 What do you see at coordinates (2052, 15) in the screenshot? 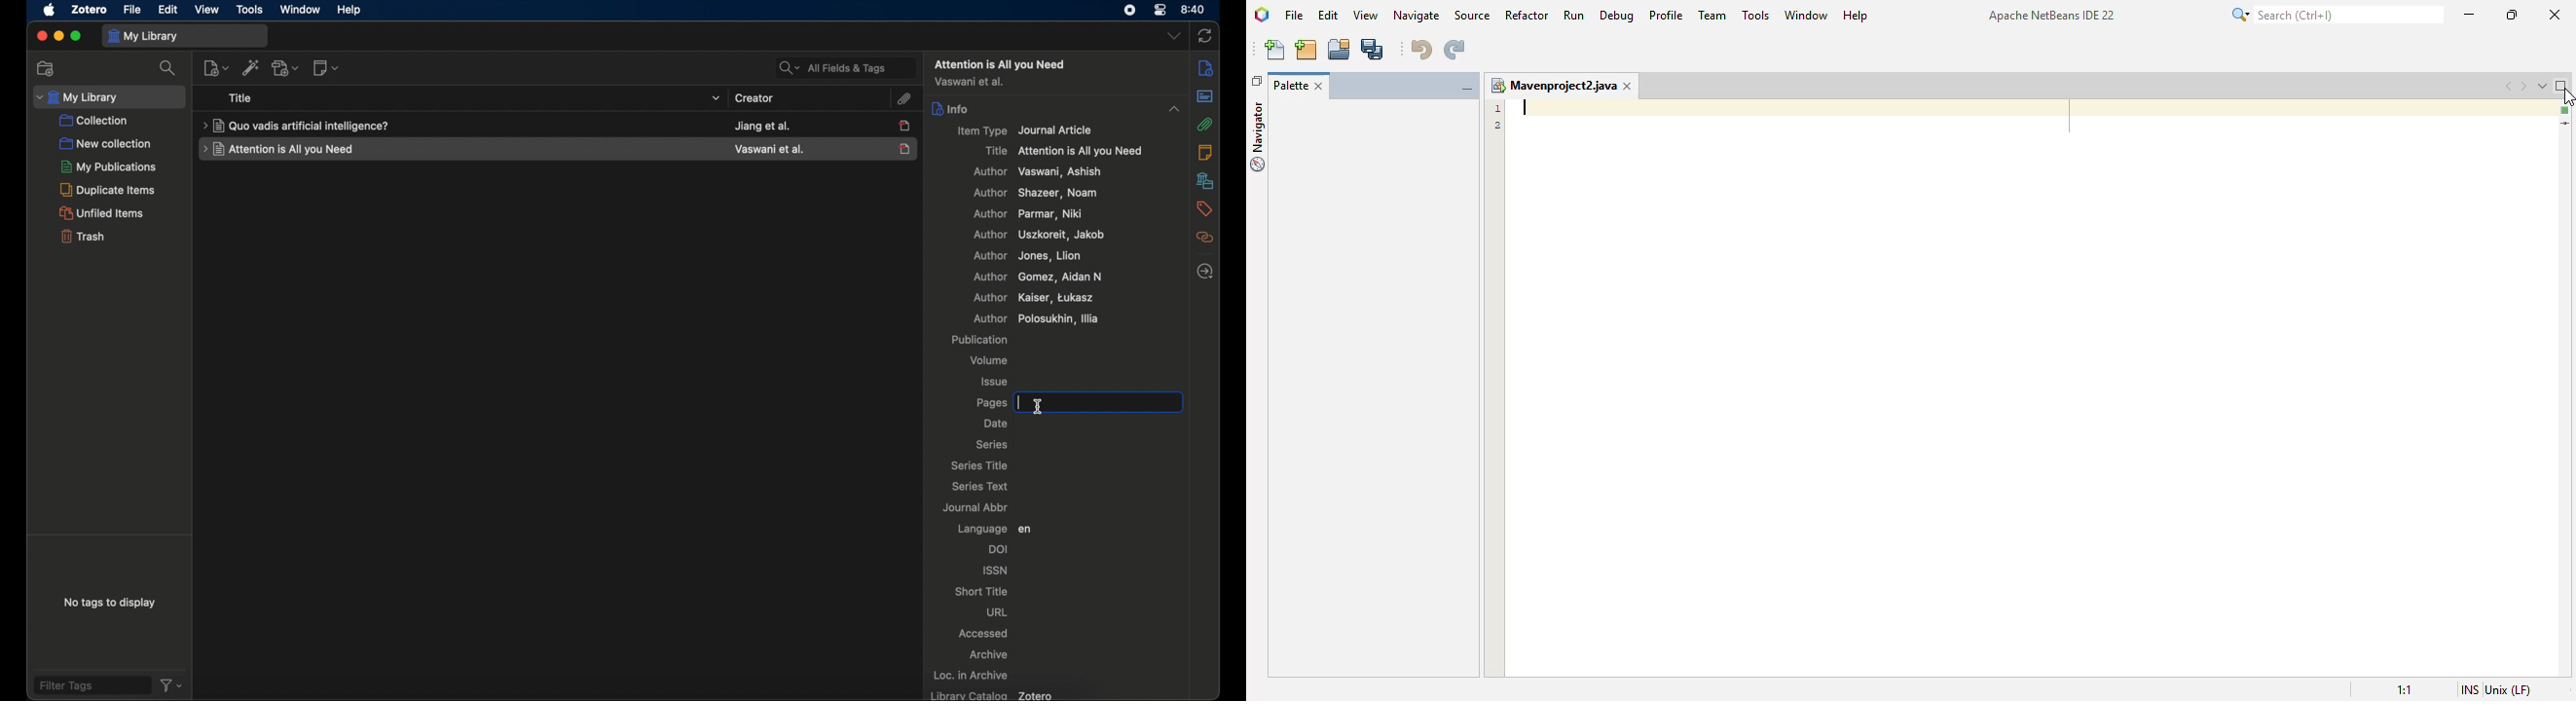
I see `title` at bounding box center [2052, 15].